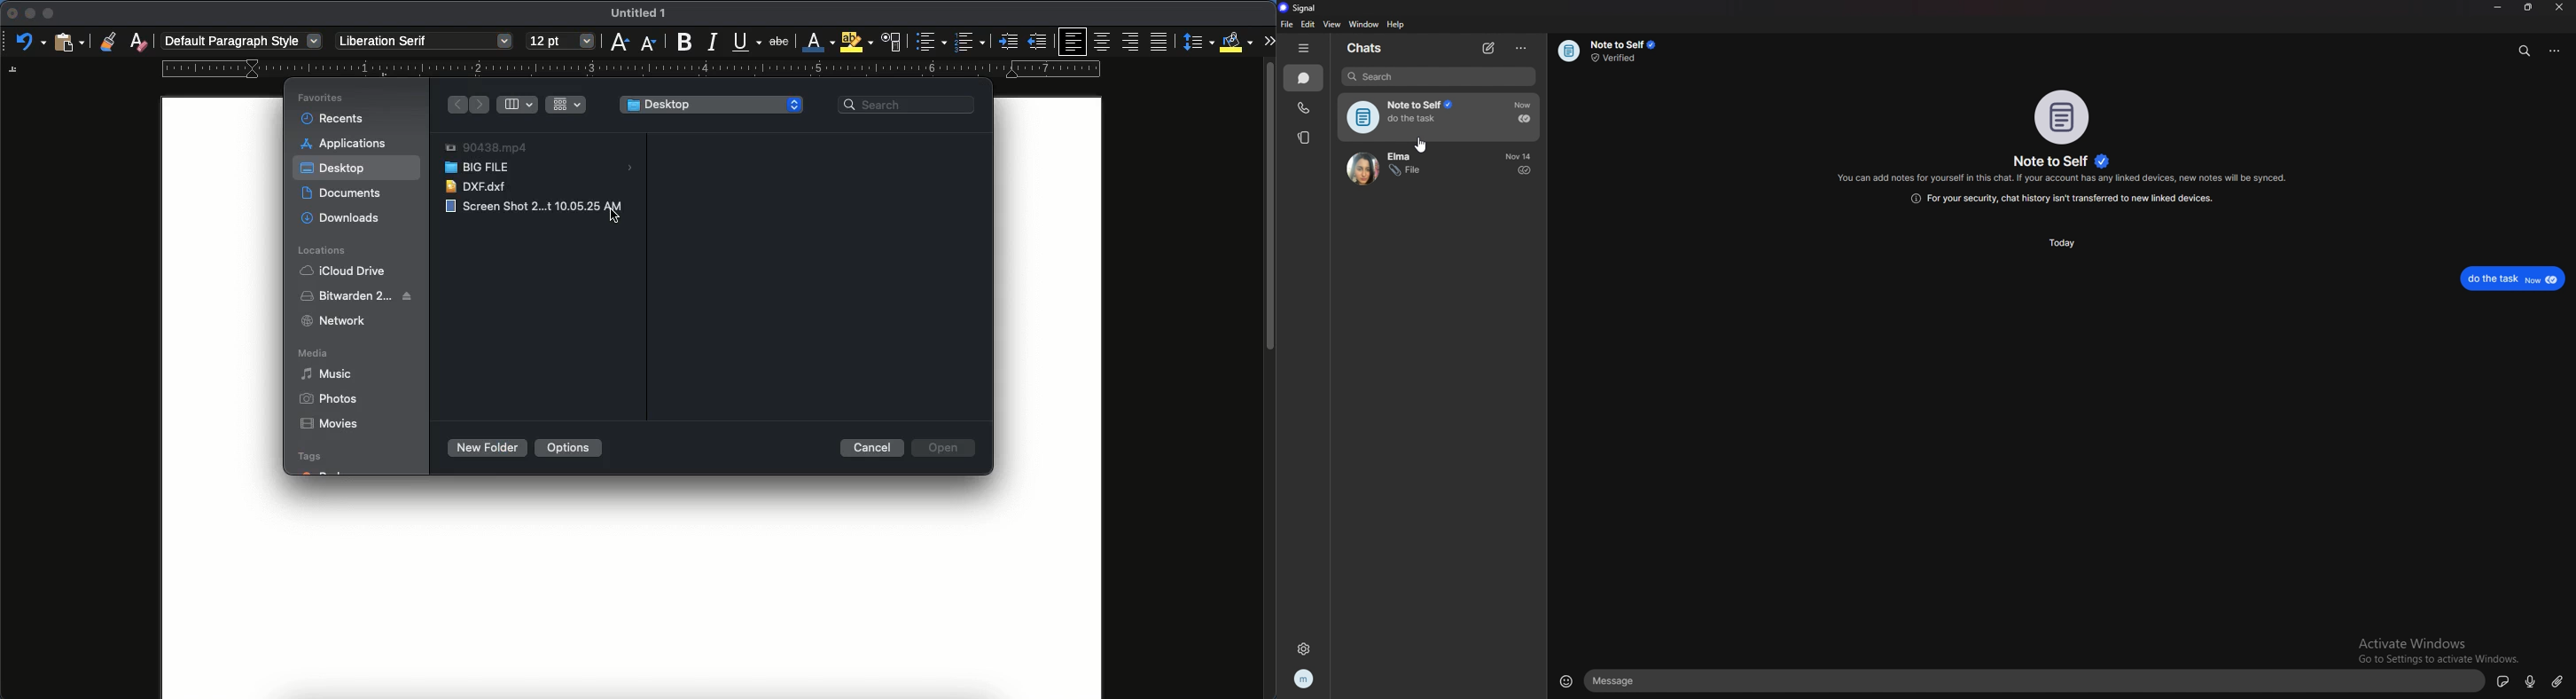 The image size is (2576, 700). Describe the element at coordinates (929, 42) in the screenshot. I see `bullet` at that location.